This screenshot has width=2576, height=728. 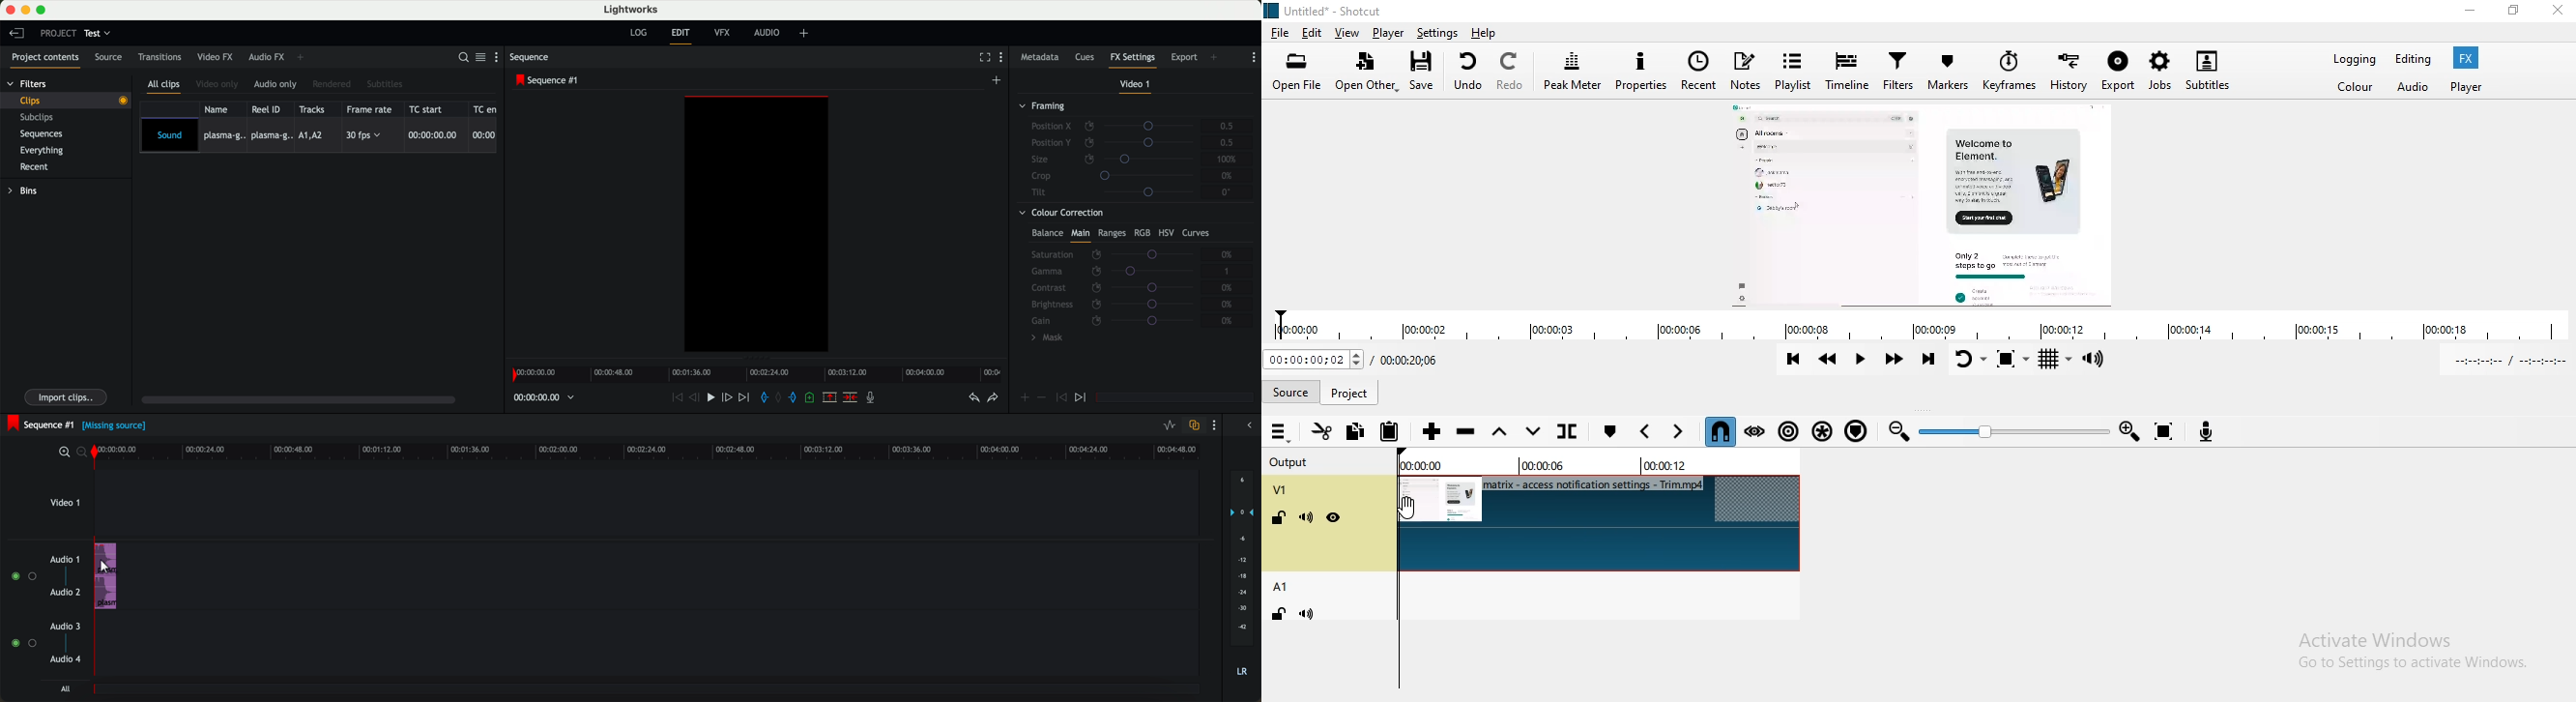 I want to click on Scrub while dragging, so click(x=1753, y=430).